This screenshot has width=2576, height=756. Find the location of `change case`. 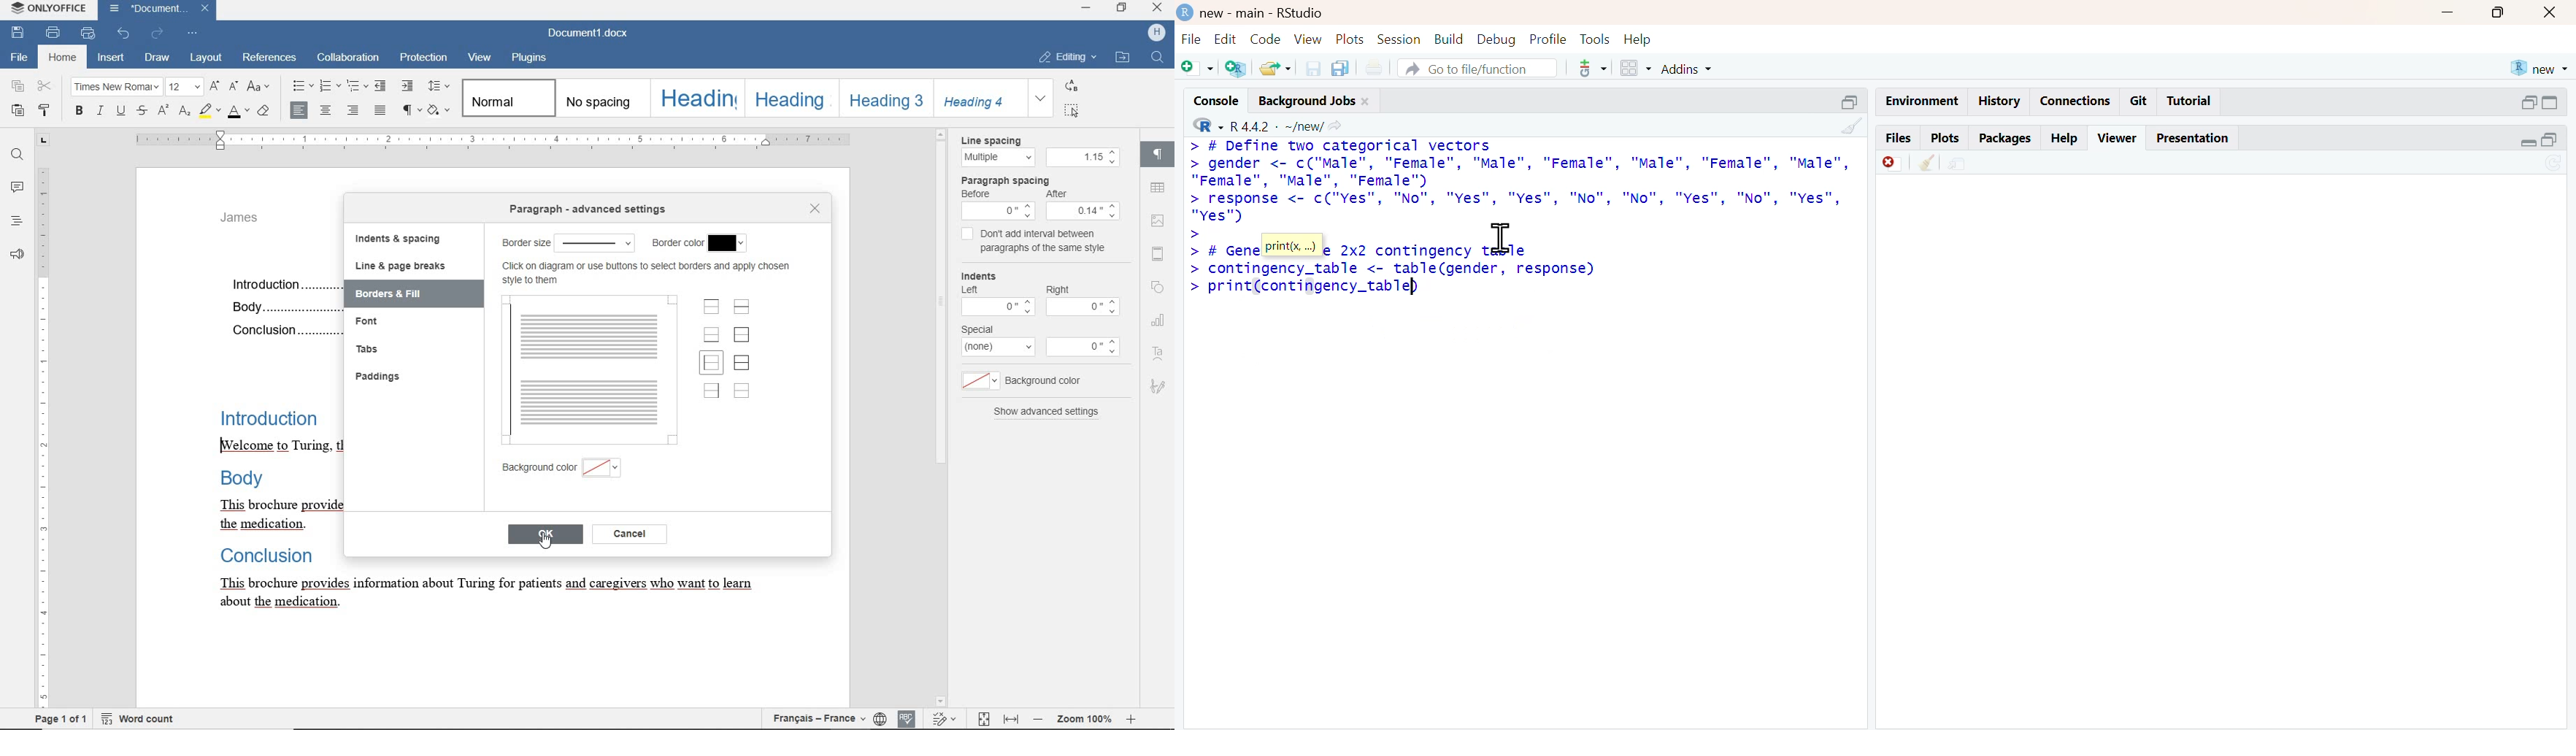

change case is located at coordinates (260, 86).